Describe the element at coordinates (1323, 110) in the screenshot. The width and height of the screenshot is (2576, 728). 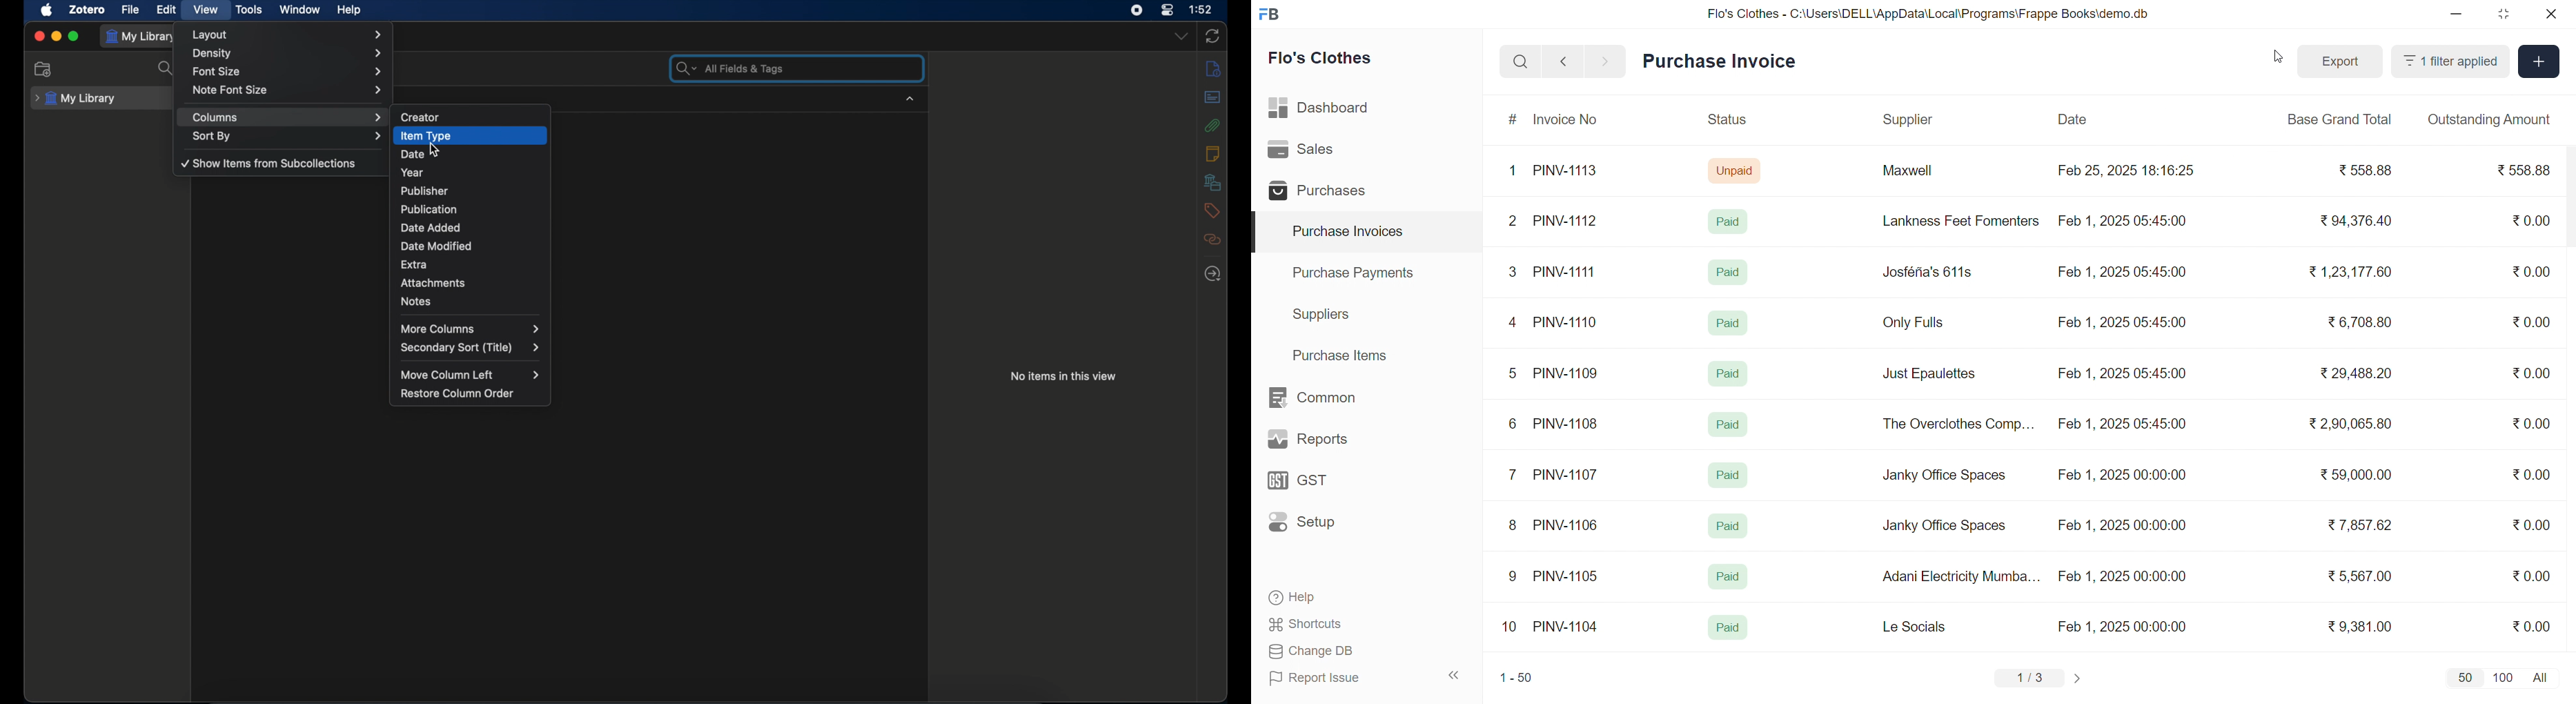
I see `Dashboard` at that location.